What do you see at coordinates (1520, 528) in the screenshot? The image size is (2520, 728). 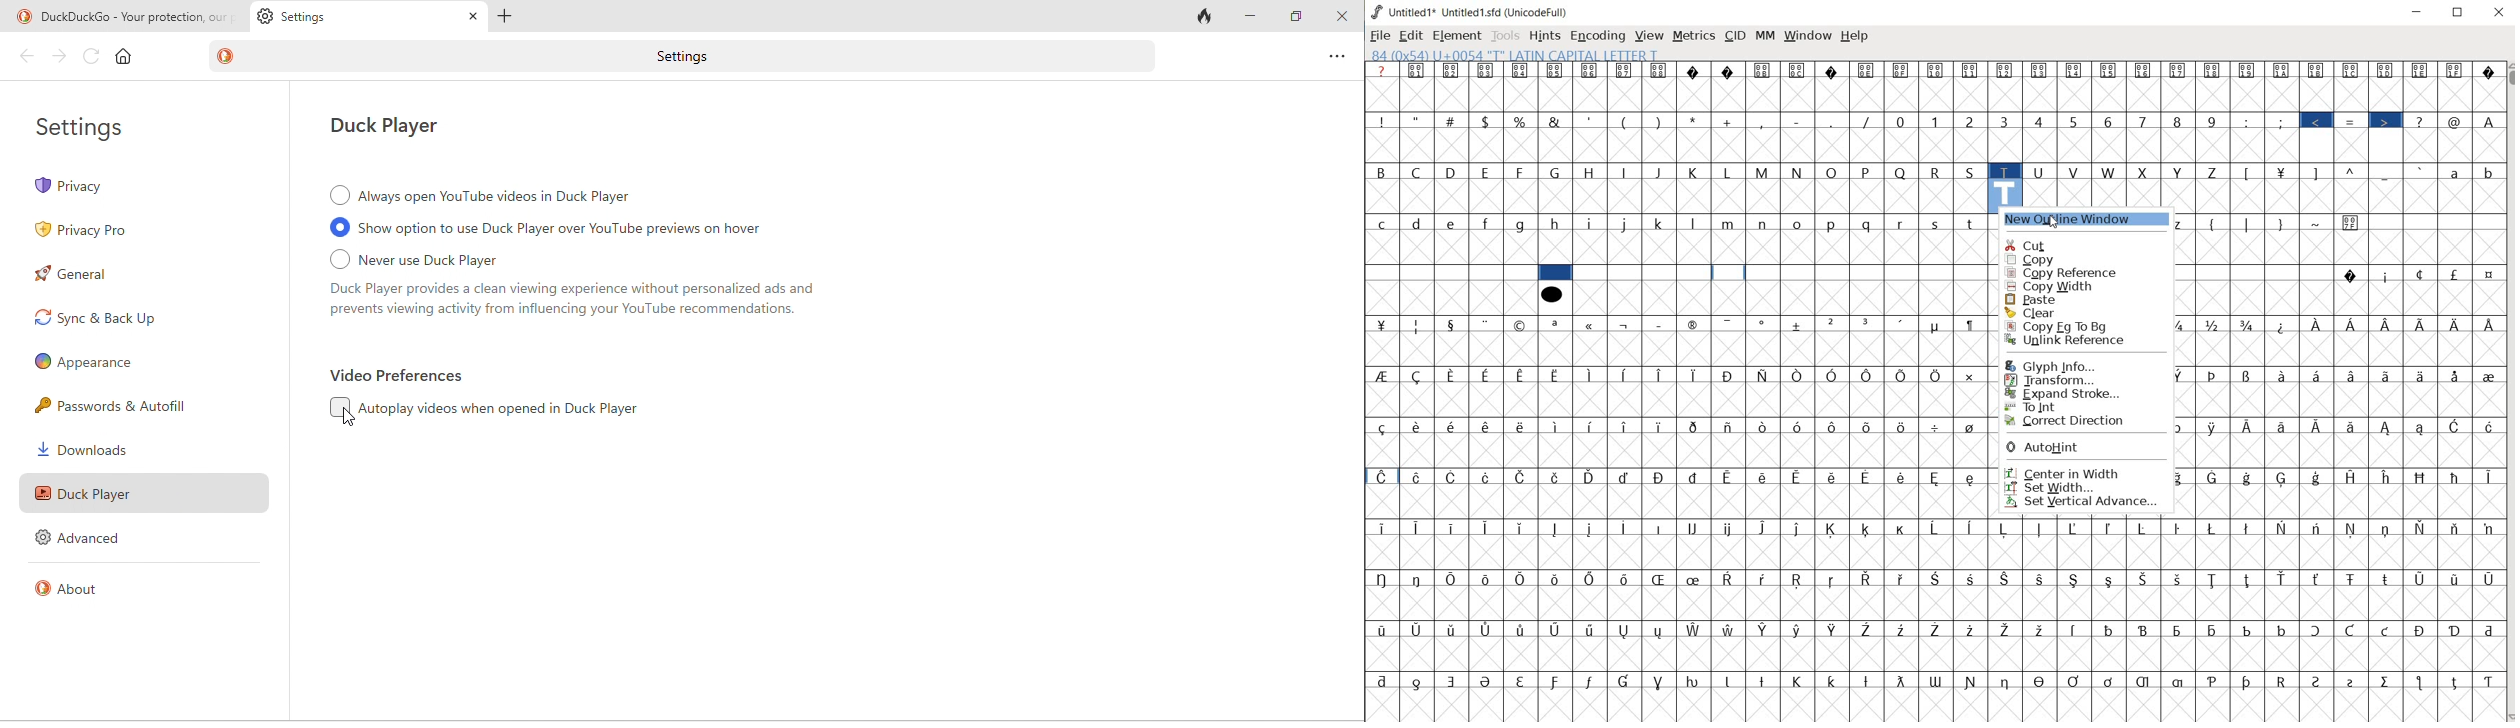 I see `Symbol` at bounding box center [1520, 528].